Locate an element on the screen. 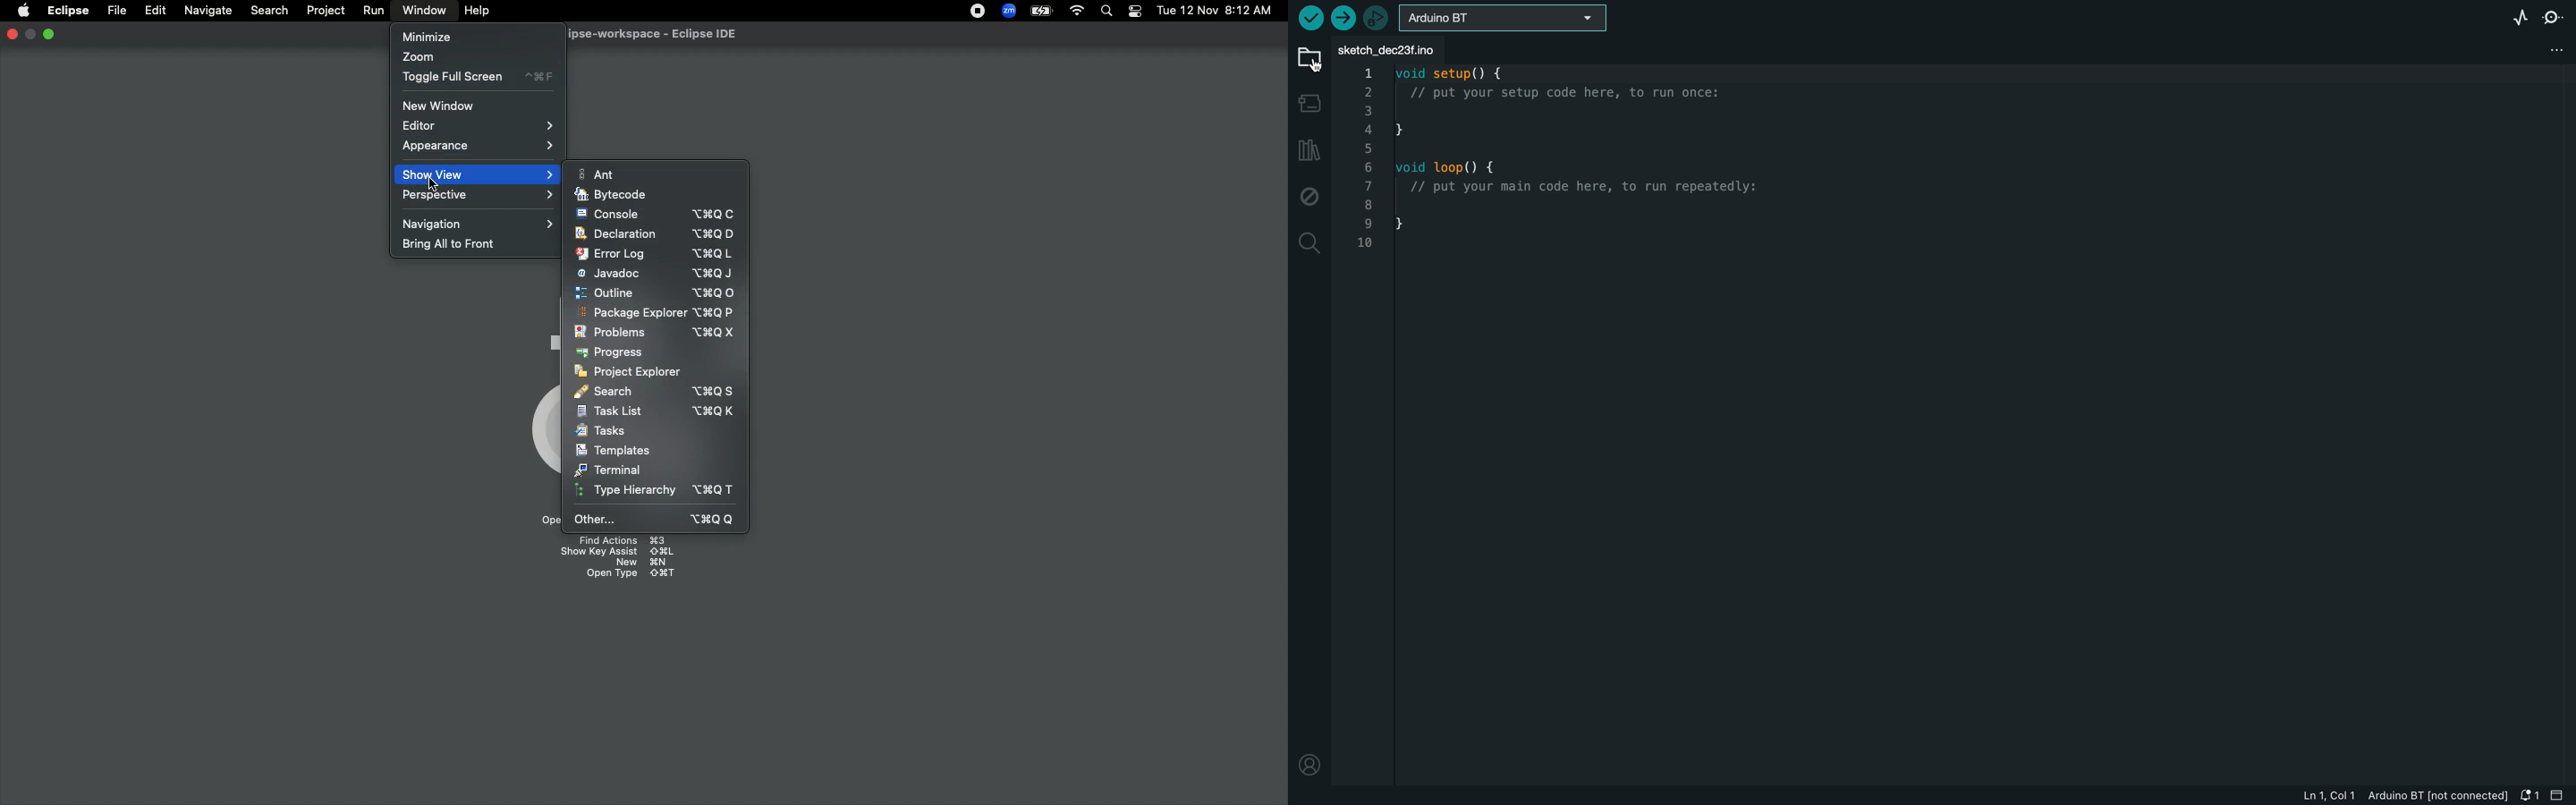  Navigate is located at coordinates (206, 11).